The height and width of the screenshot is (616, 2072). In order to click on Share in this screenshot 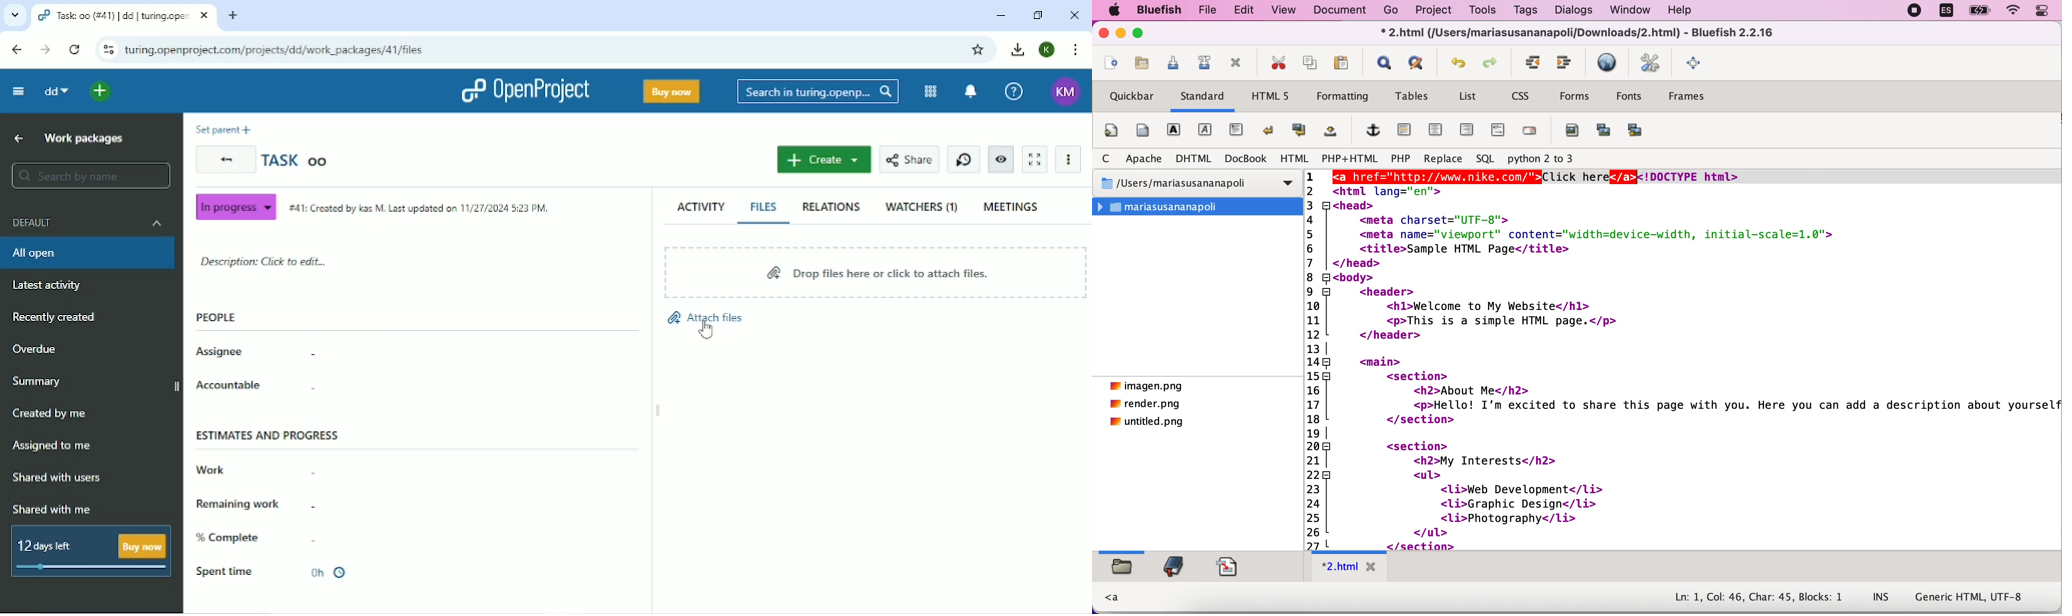, I will do `click(909, 159)`.